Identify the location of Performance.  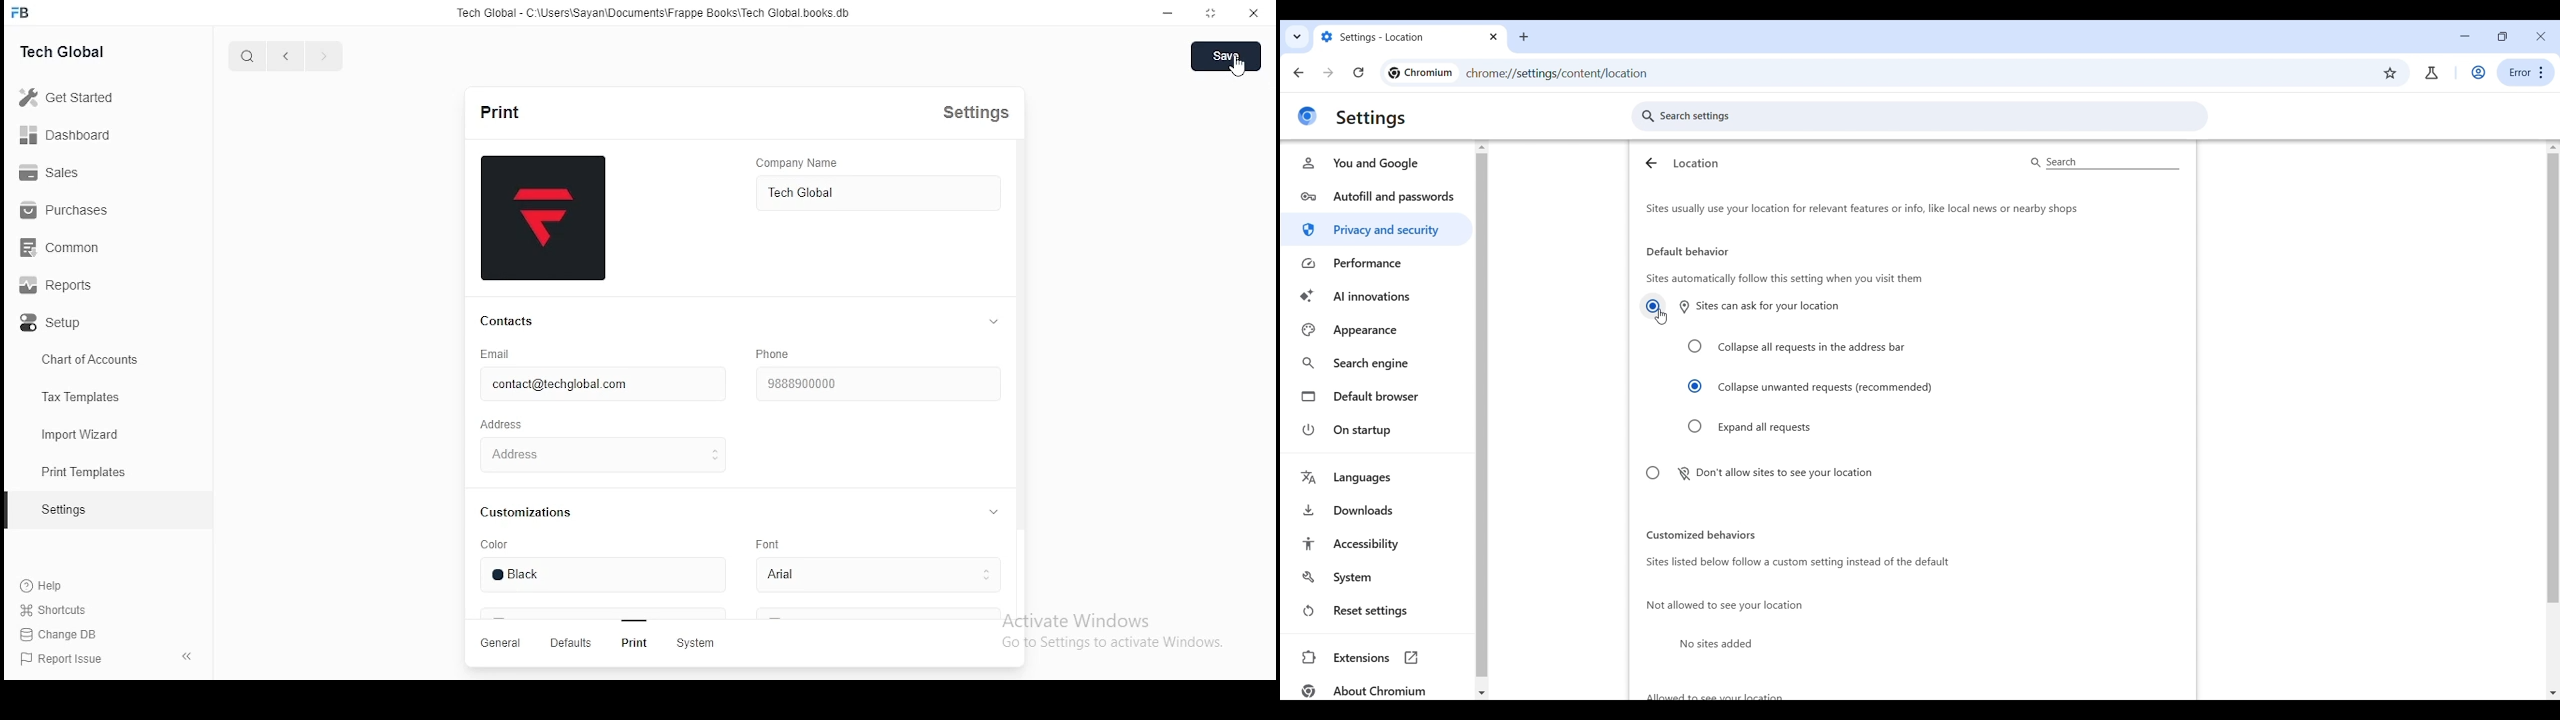
(1376, 264).